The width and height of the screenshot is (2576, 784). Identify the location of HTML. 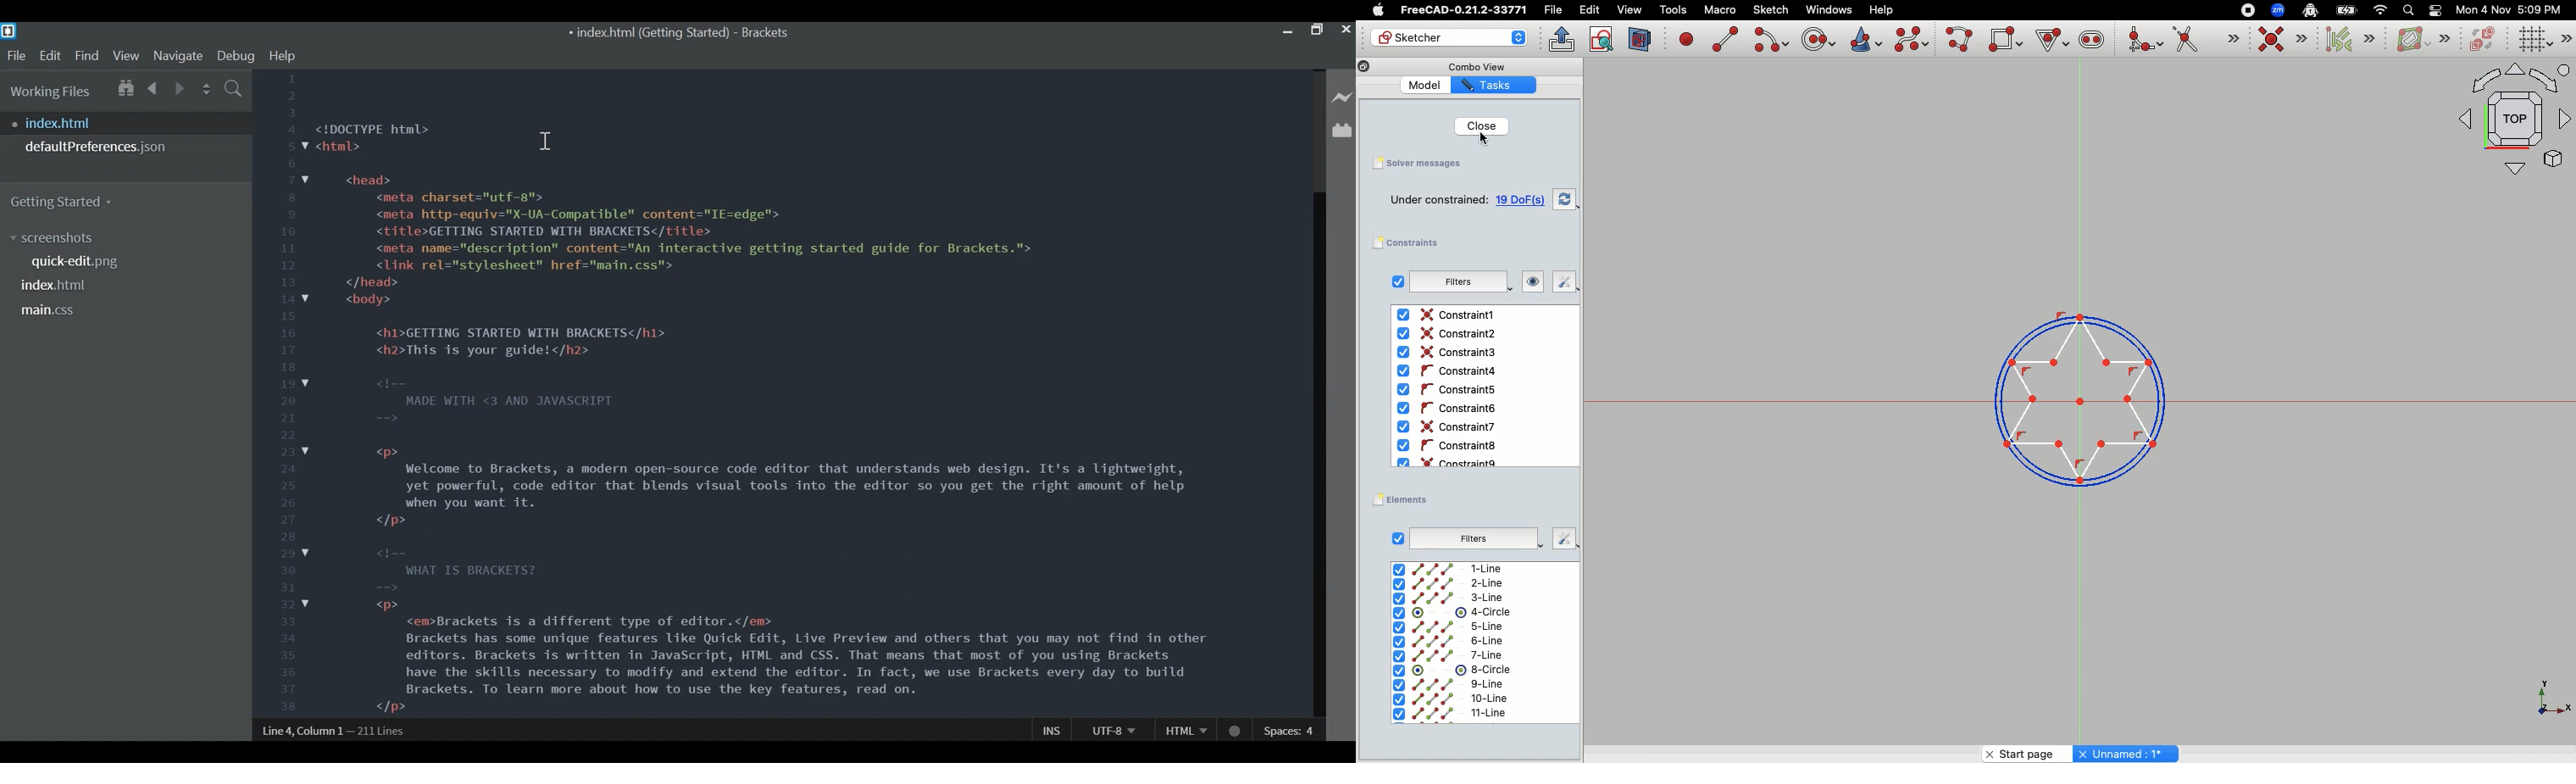
(1186, 729).